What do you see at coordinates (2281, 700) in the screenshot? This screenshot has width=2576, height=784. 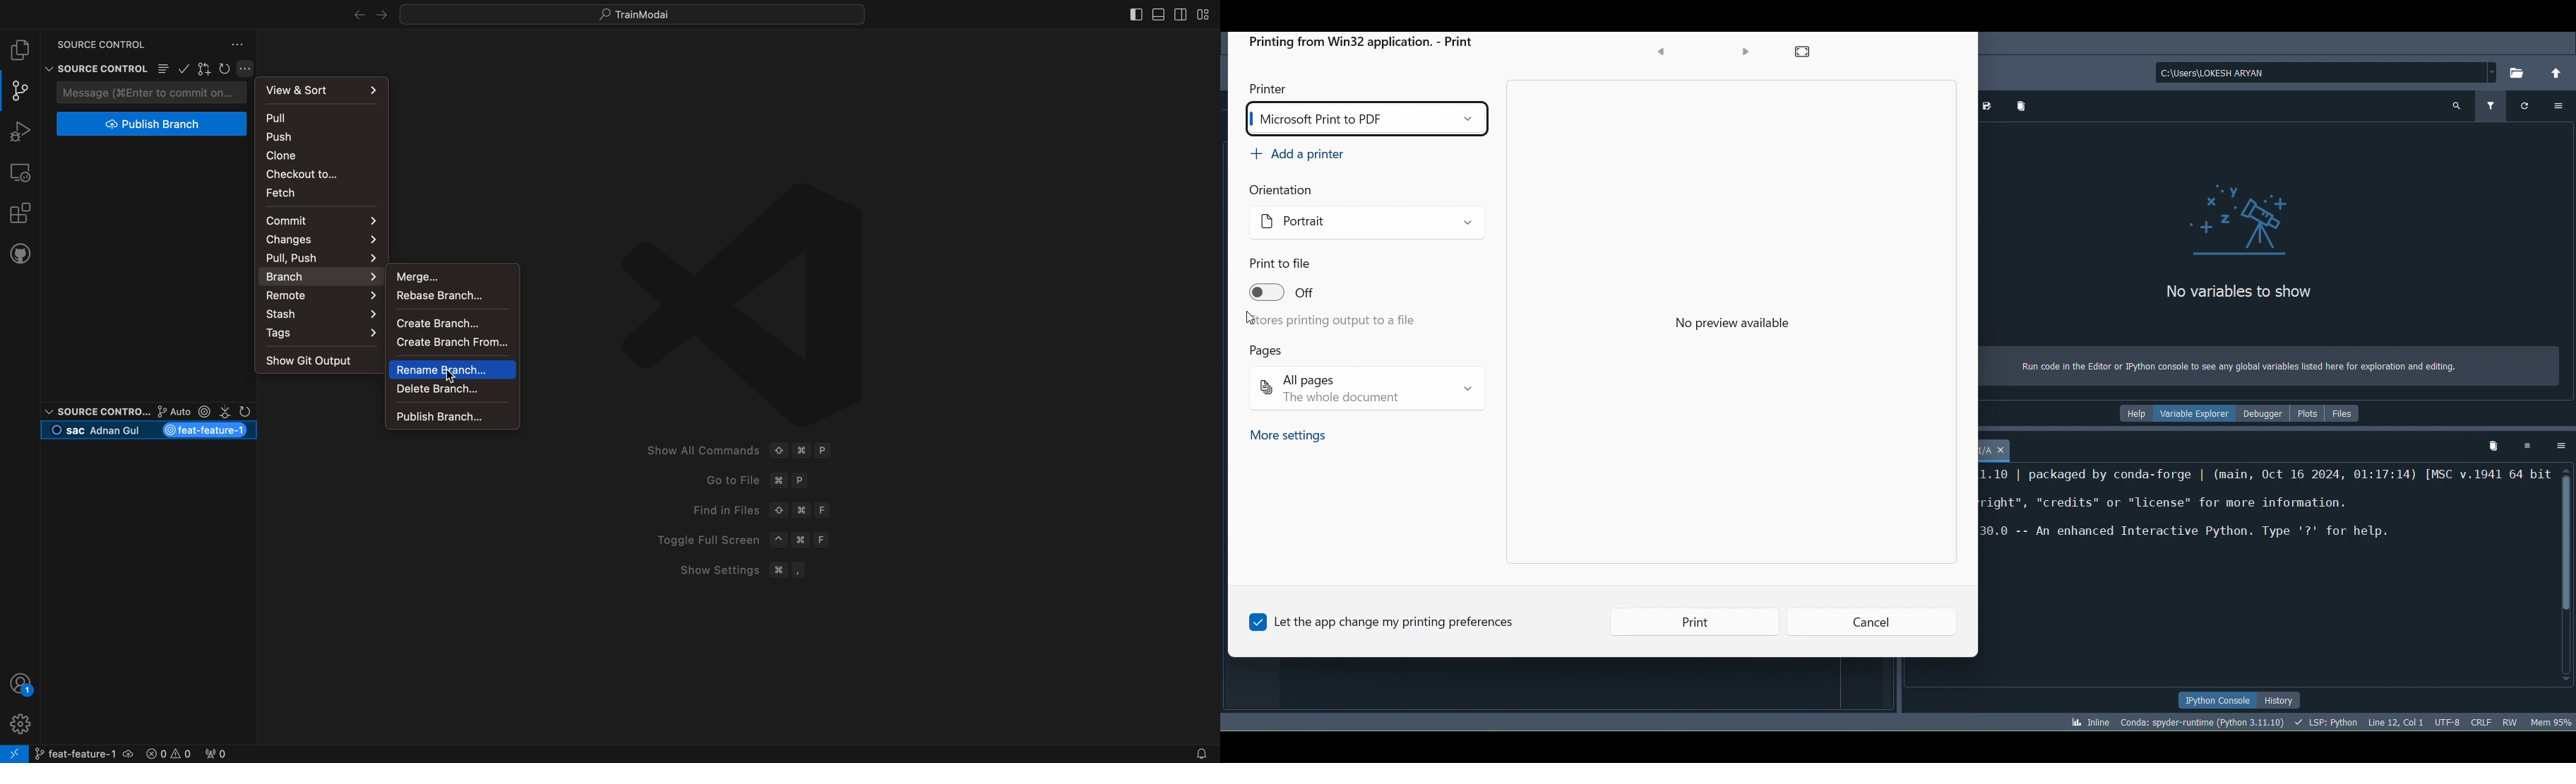 I see `History` at bounding box center [2281, 700].